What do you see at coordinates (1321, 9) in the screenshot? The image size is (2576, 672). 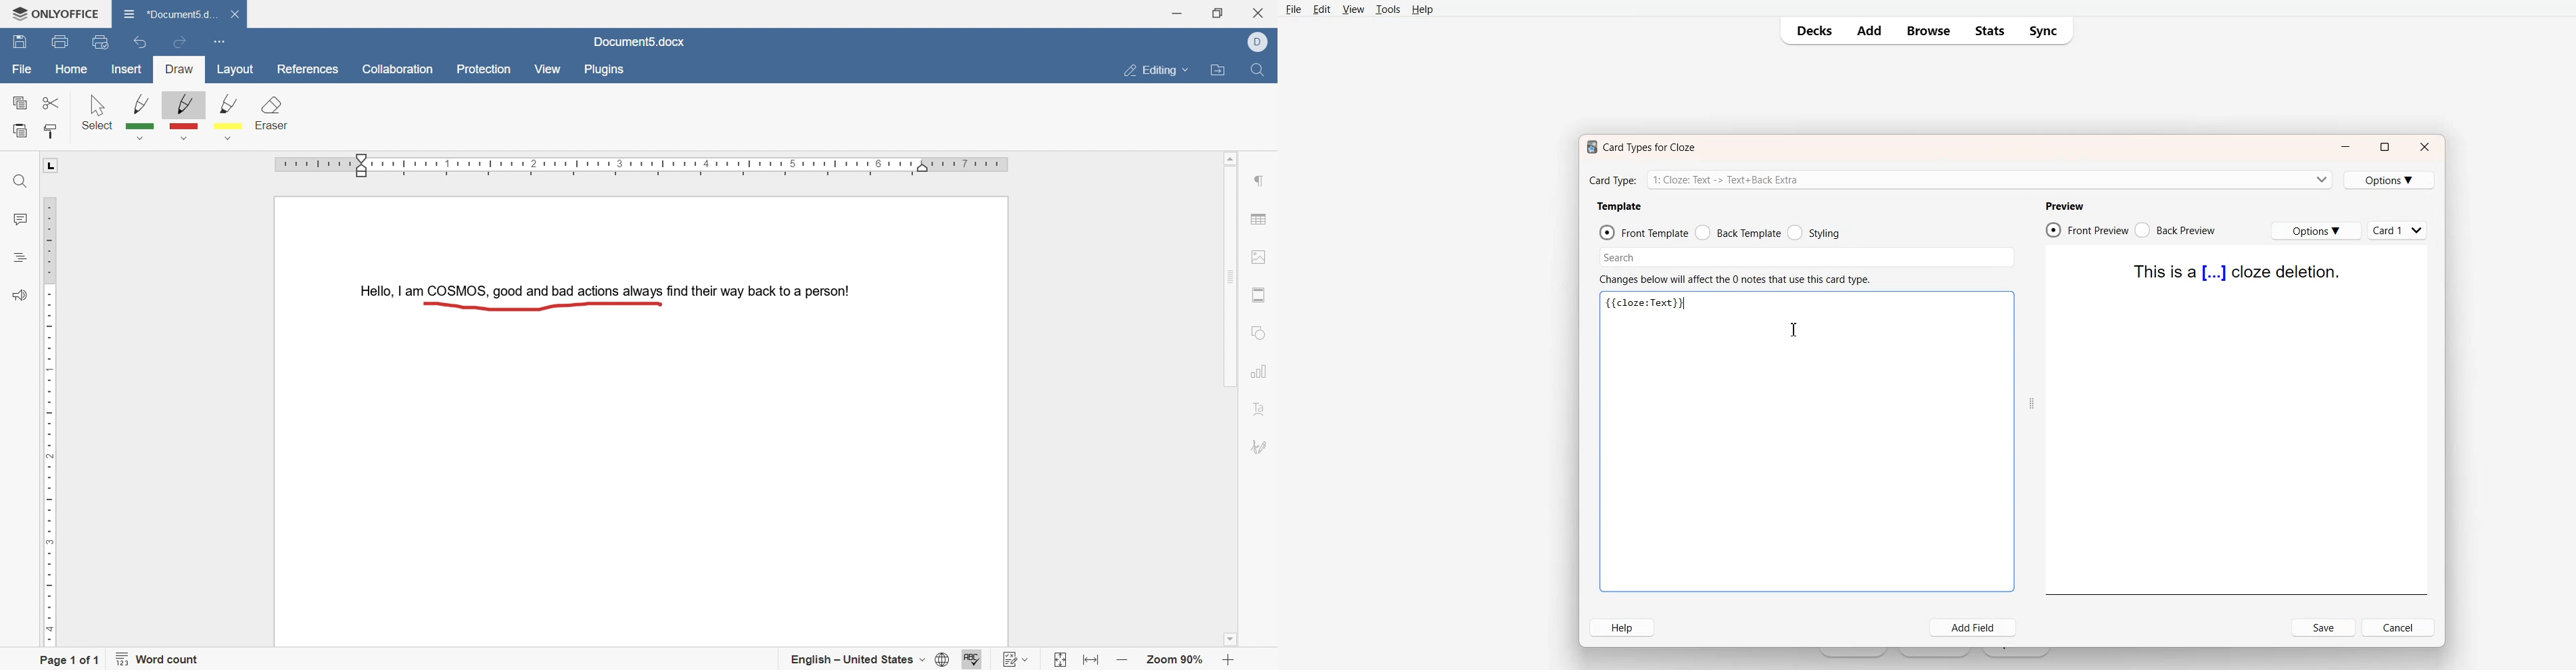 I see `Edit` at bounding box center [1321, 9].